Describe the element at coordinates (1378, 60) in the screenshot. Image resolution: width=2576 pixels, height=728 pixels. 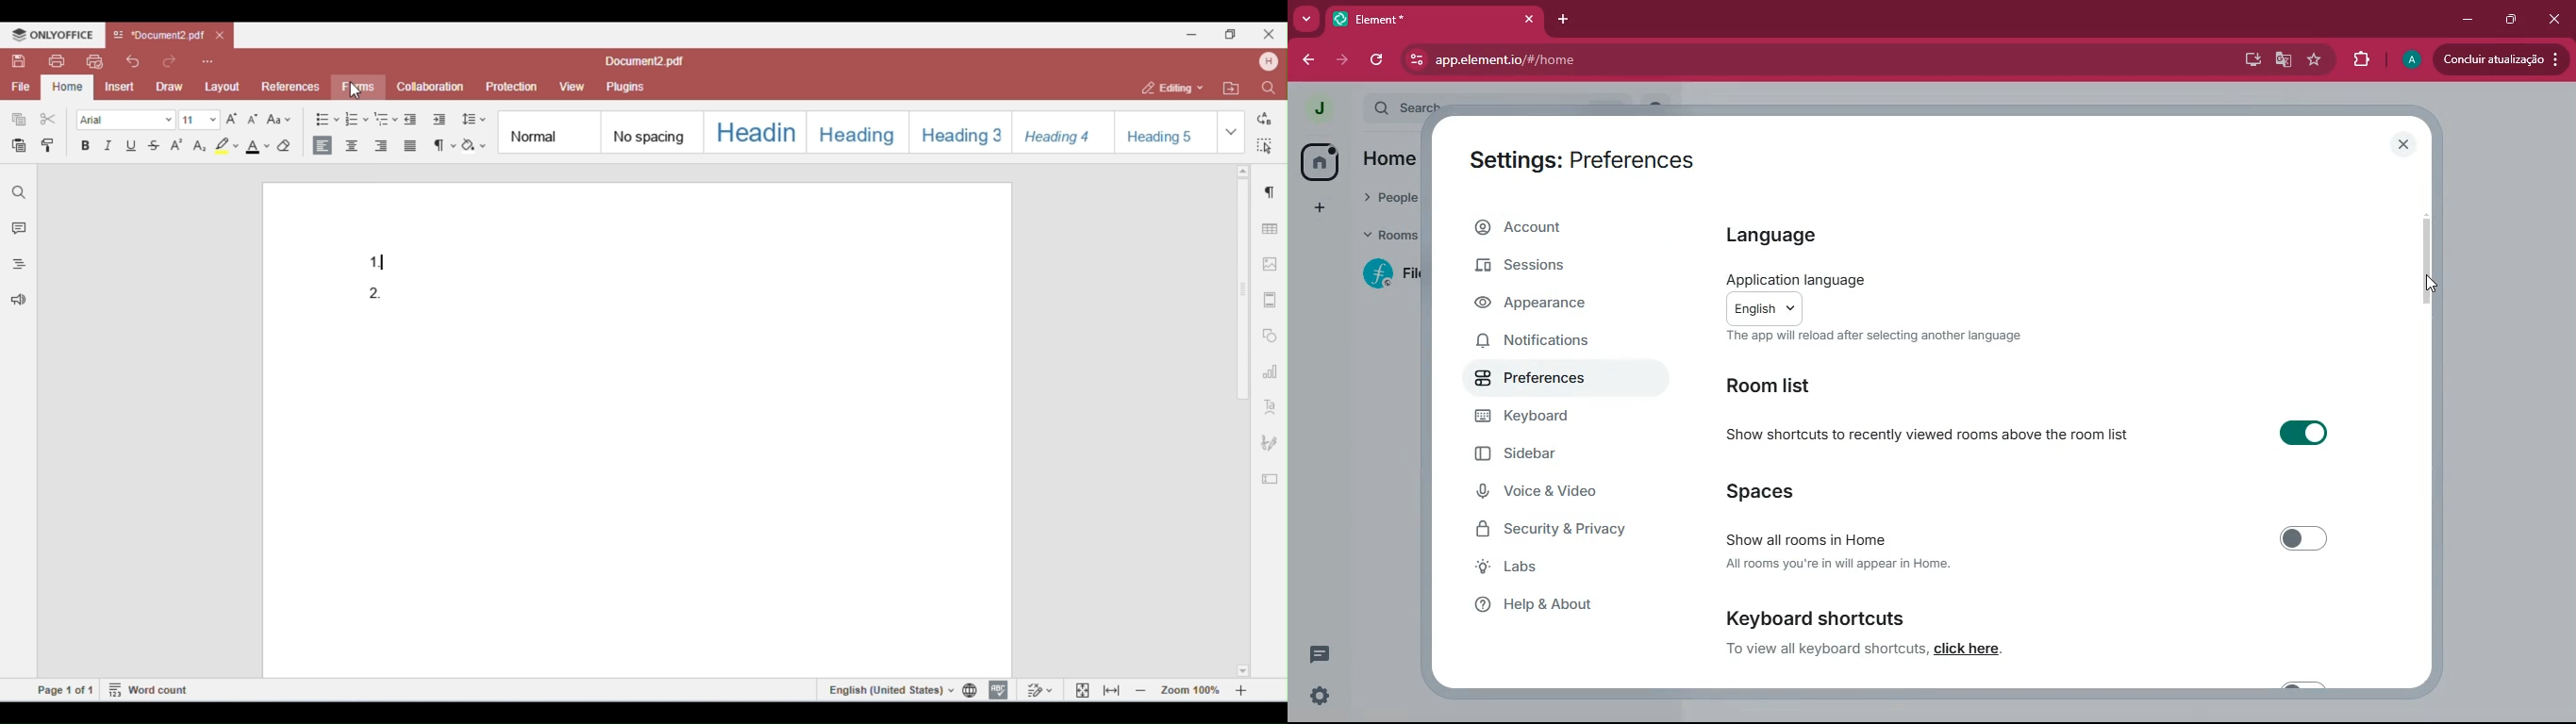
I see `refresh` at that location.